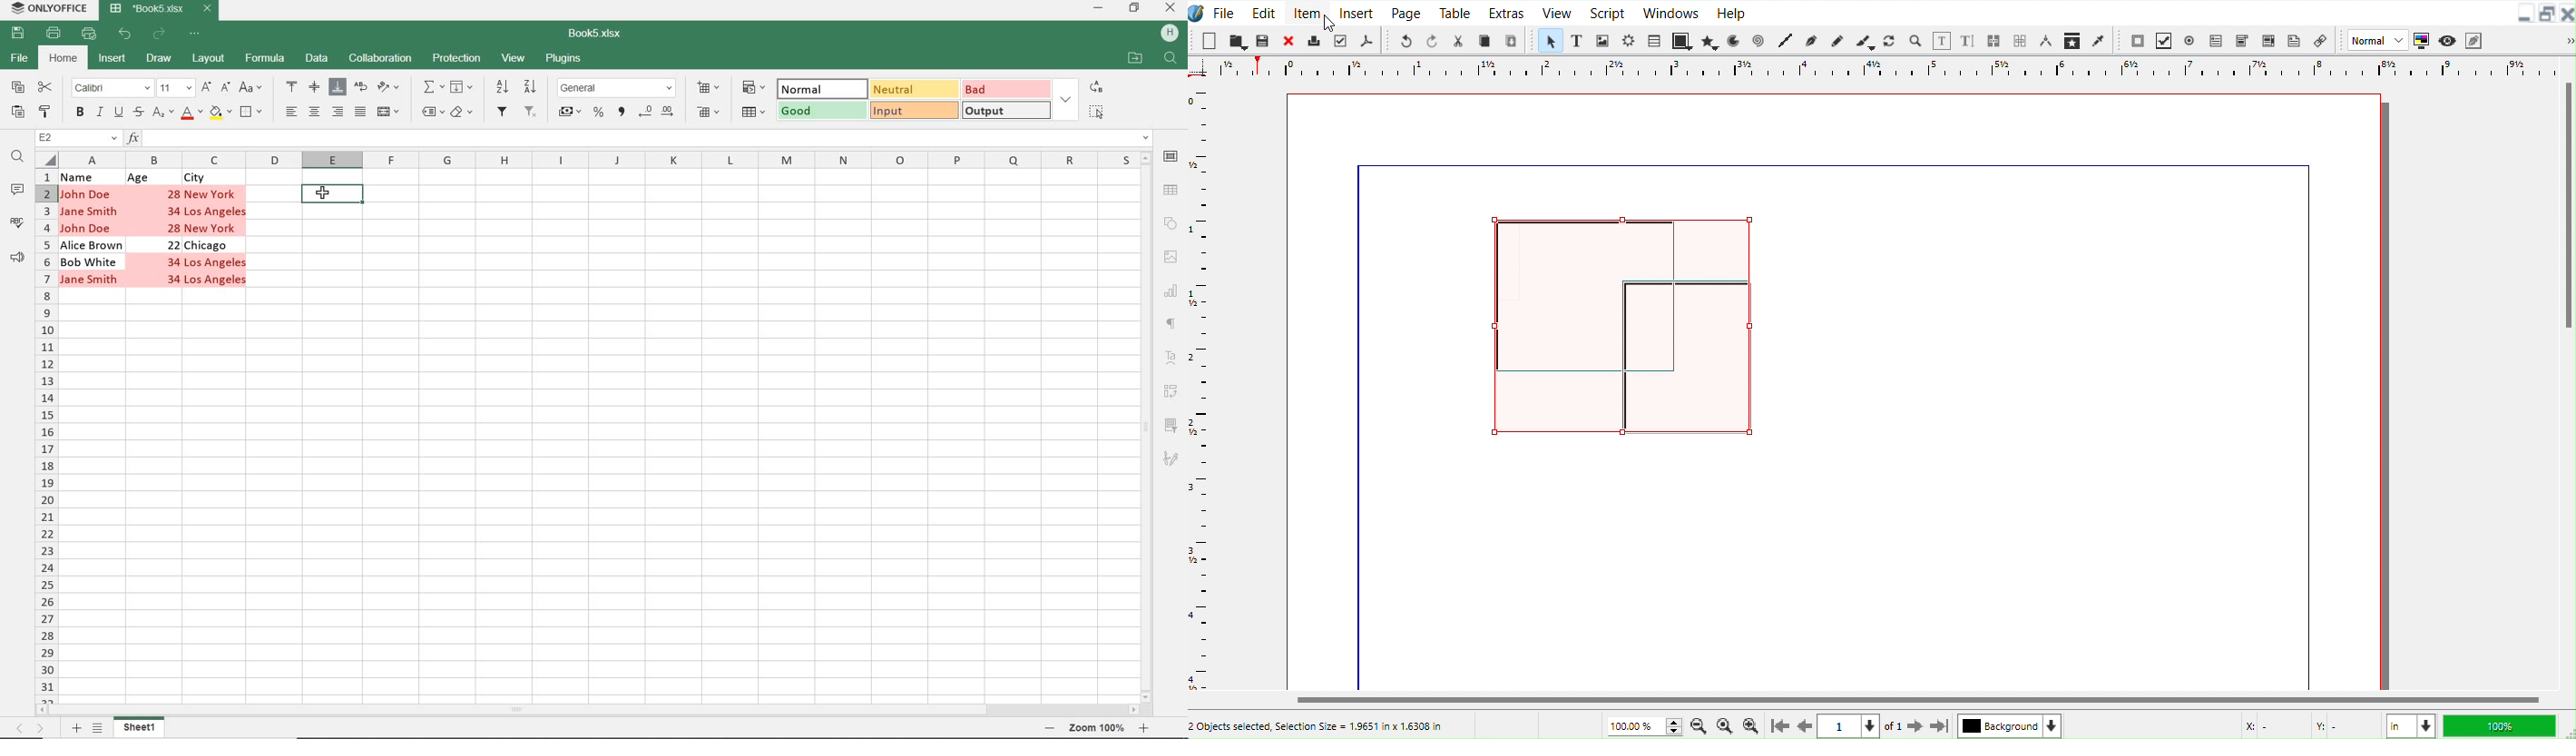 The height and width of the screenshot is (756, 2576). Describe the element at coordinates (16, 113) in the screenshot. I see `PASTE` at that location.